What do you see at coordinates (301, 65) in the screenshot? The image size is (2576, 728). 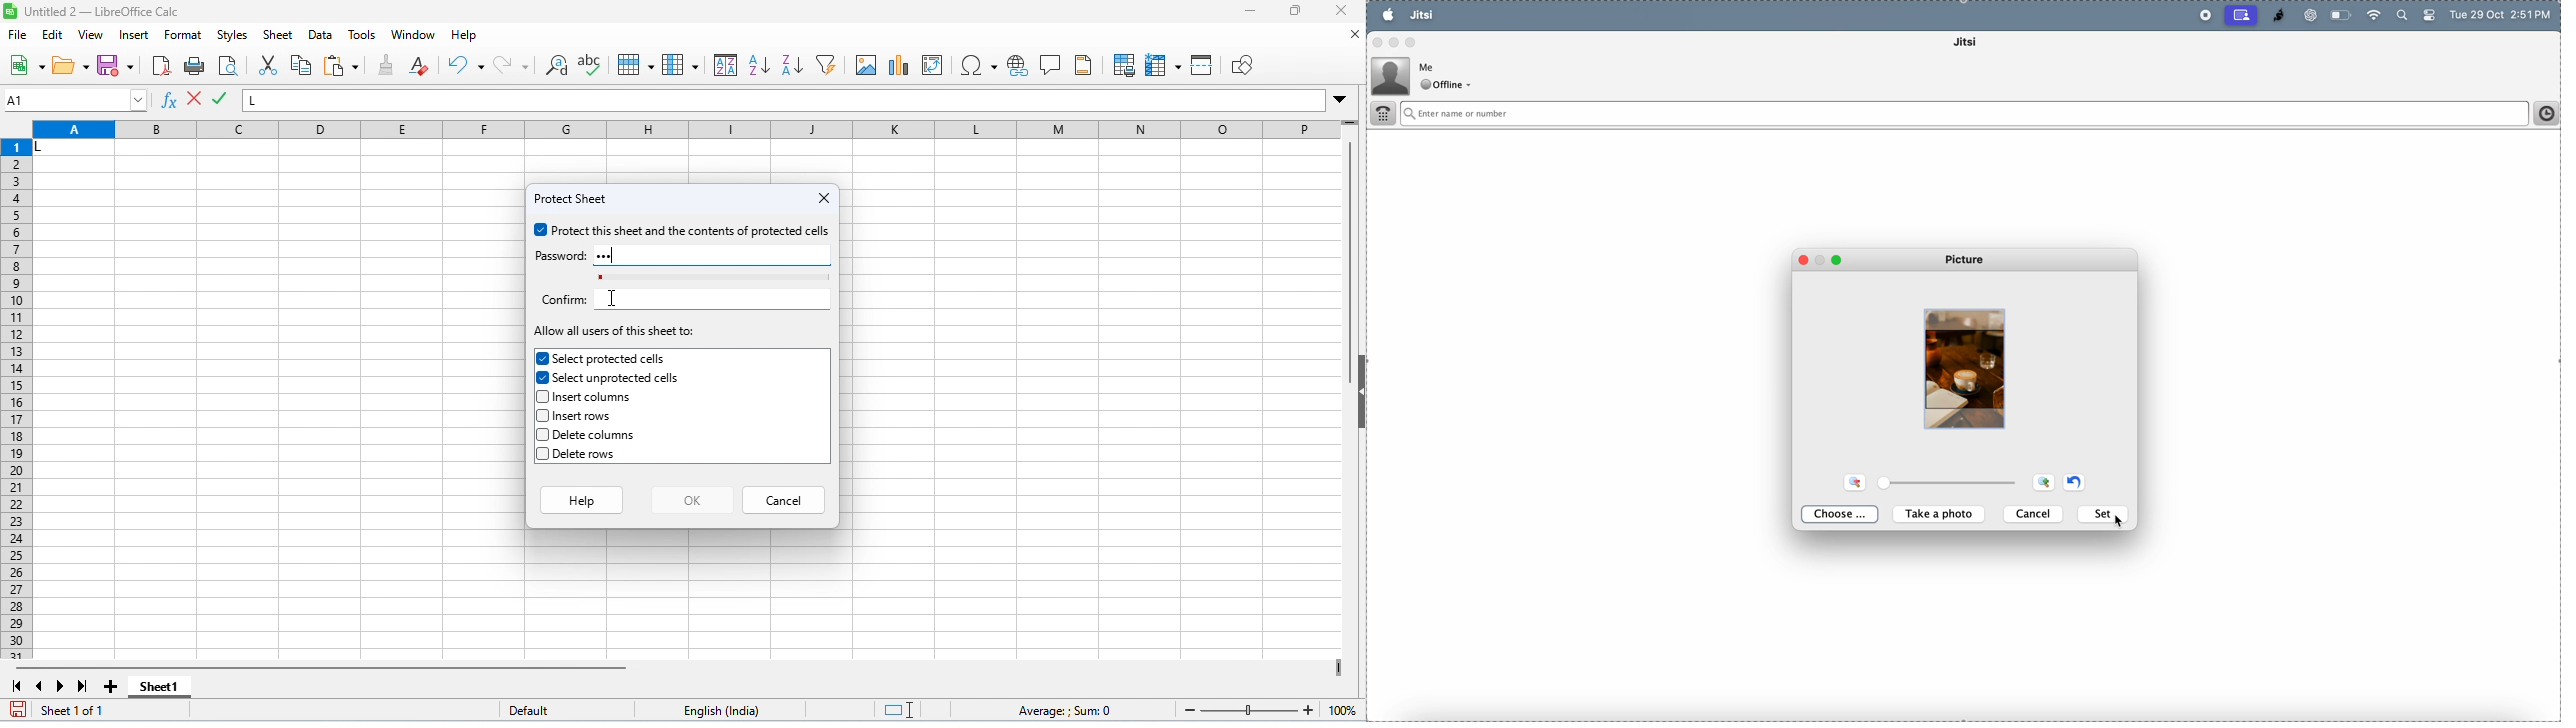 I see `copy` at bounding box center [301, 65].